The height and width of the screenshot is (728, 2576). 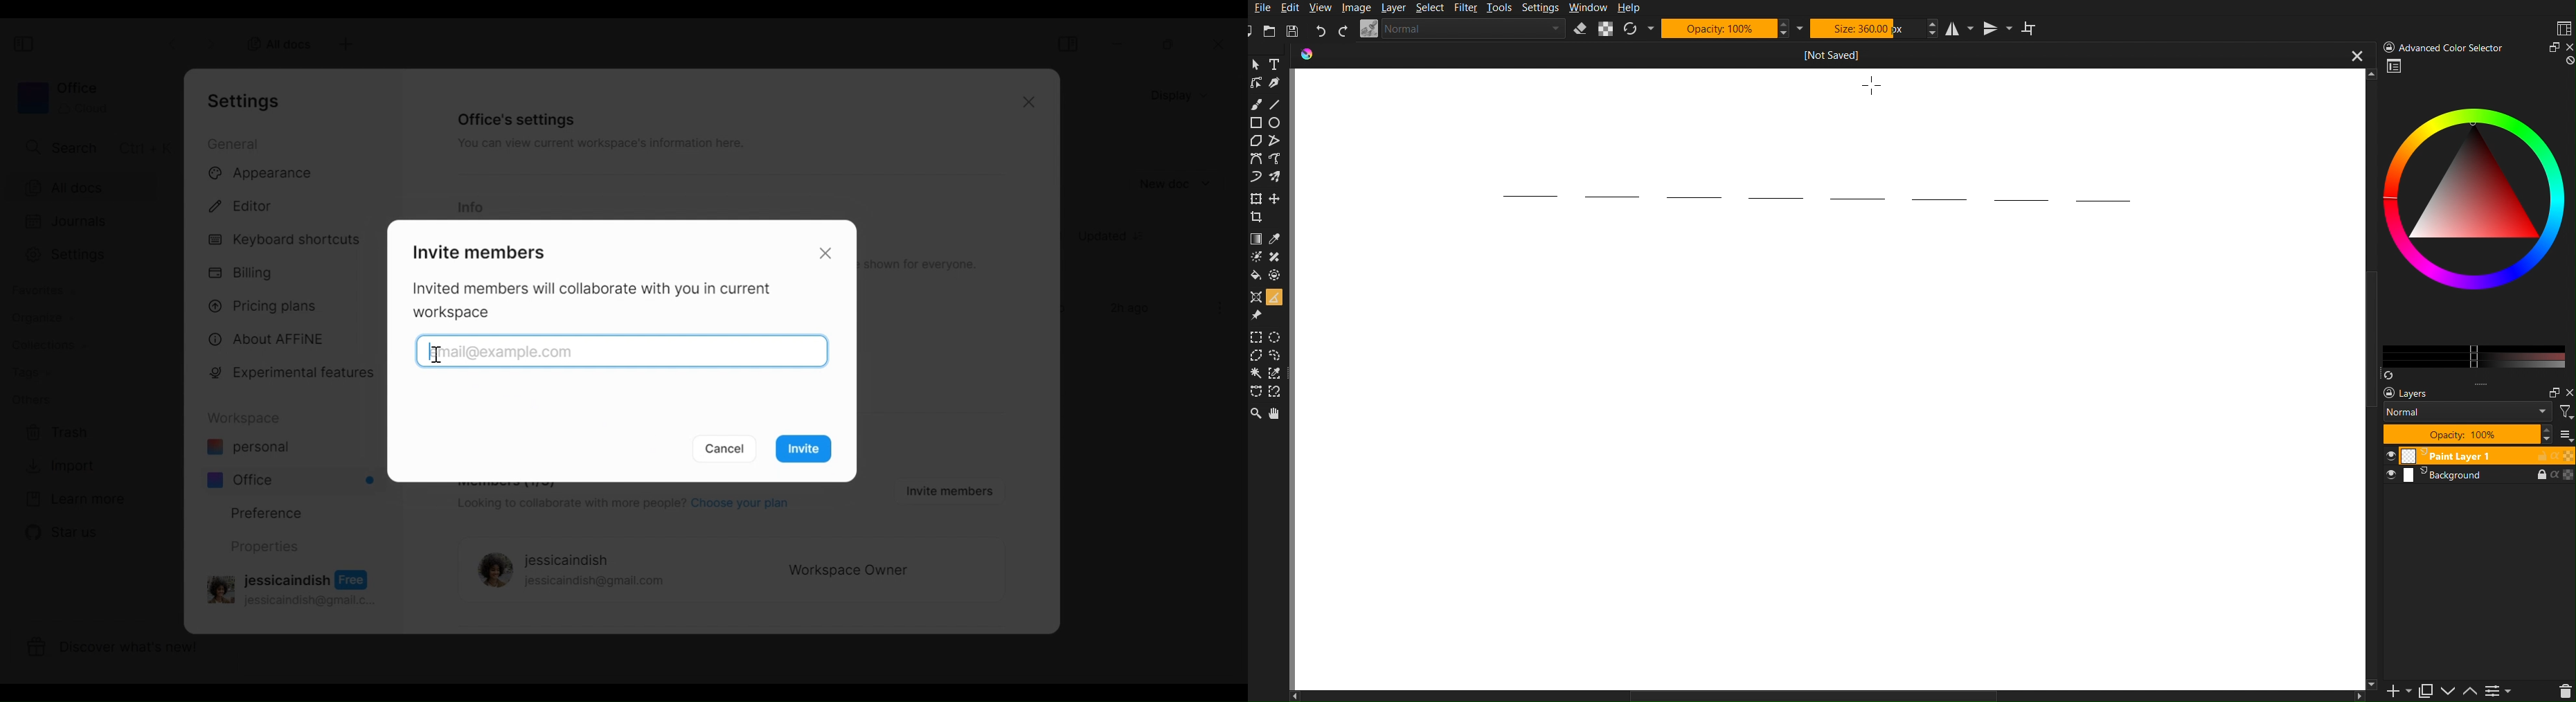 I want to click on Experimental features, so click(x=295, y=375).